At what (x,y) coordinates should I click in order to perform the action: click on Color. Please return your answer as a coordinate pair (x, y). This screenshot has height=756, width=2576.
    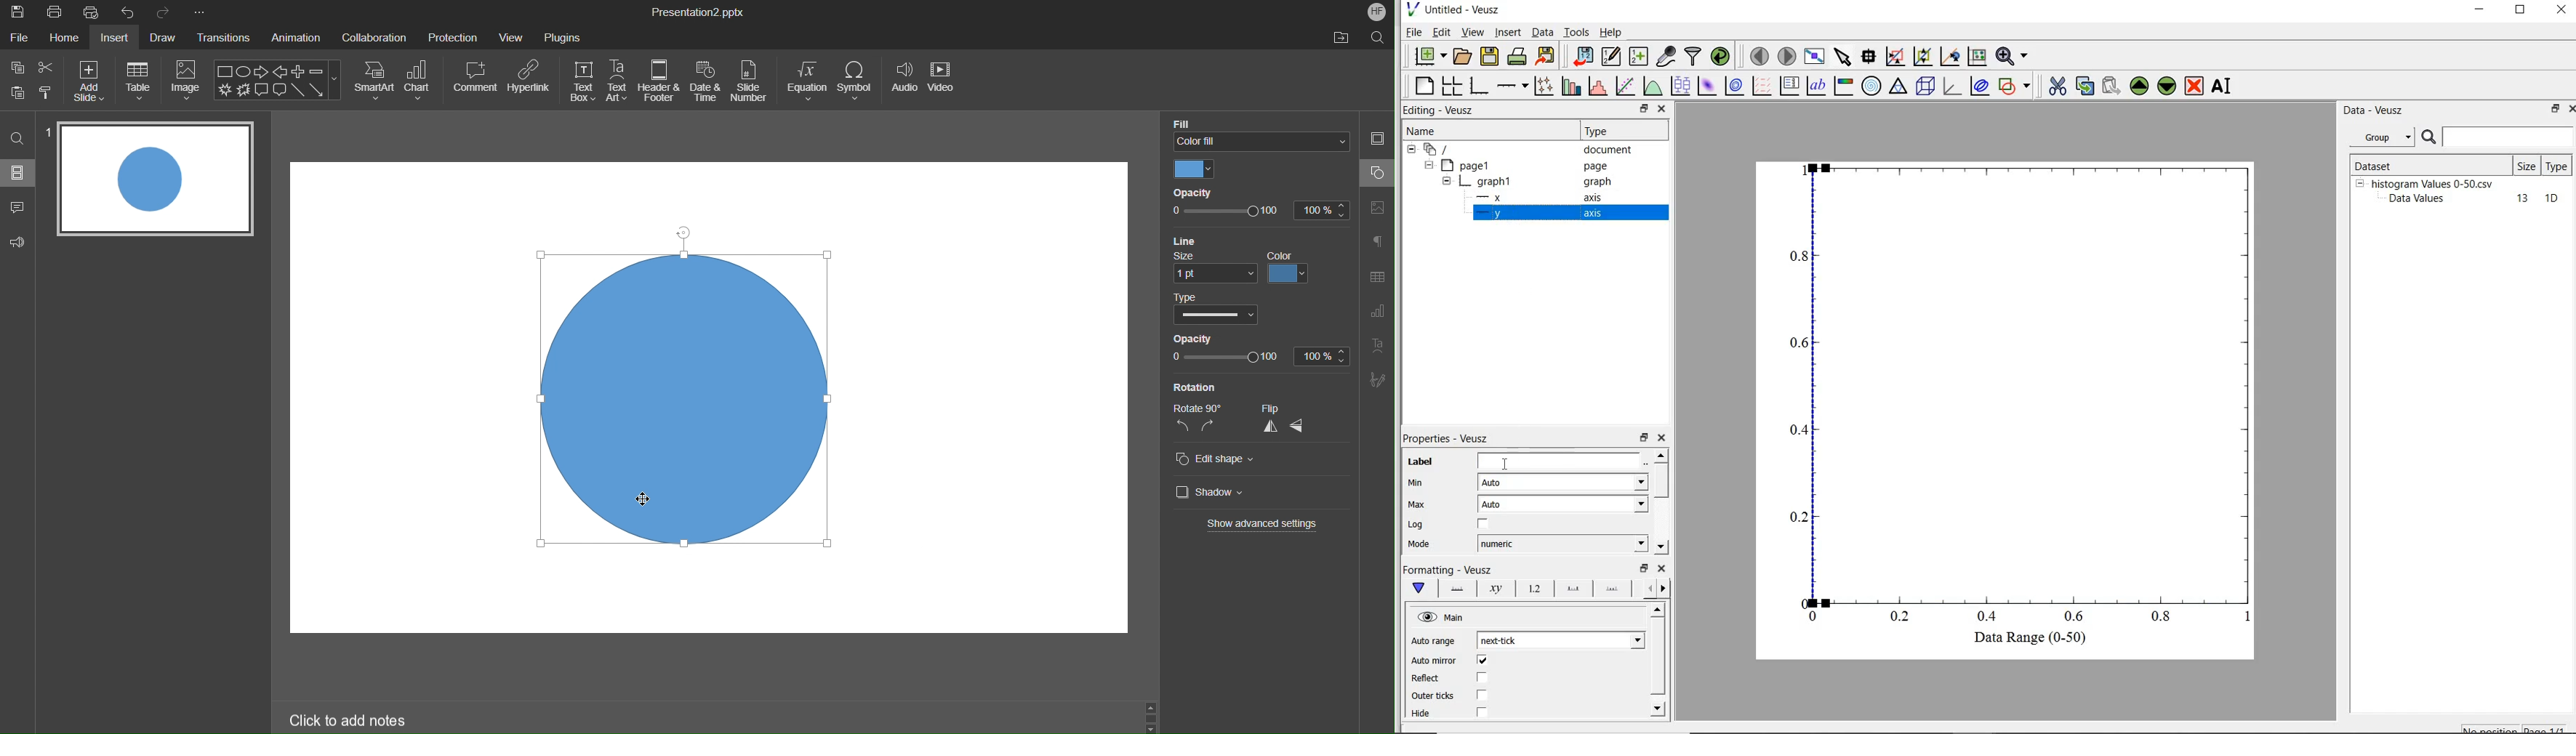
    Looking at the image, I should click on (1193, 170).